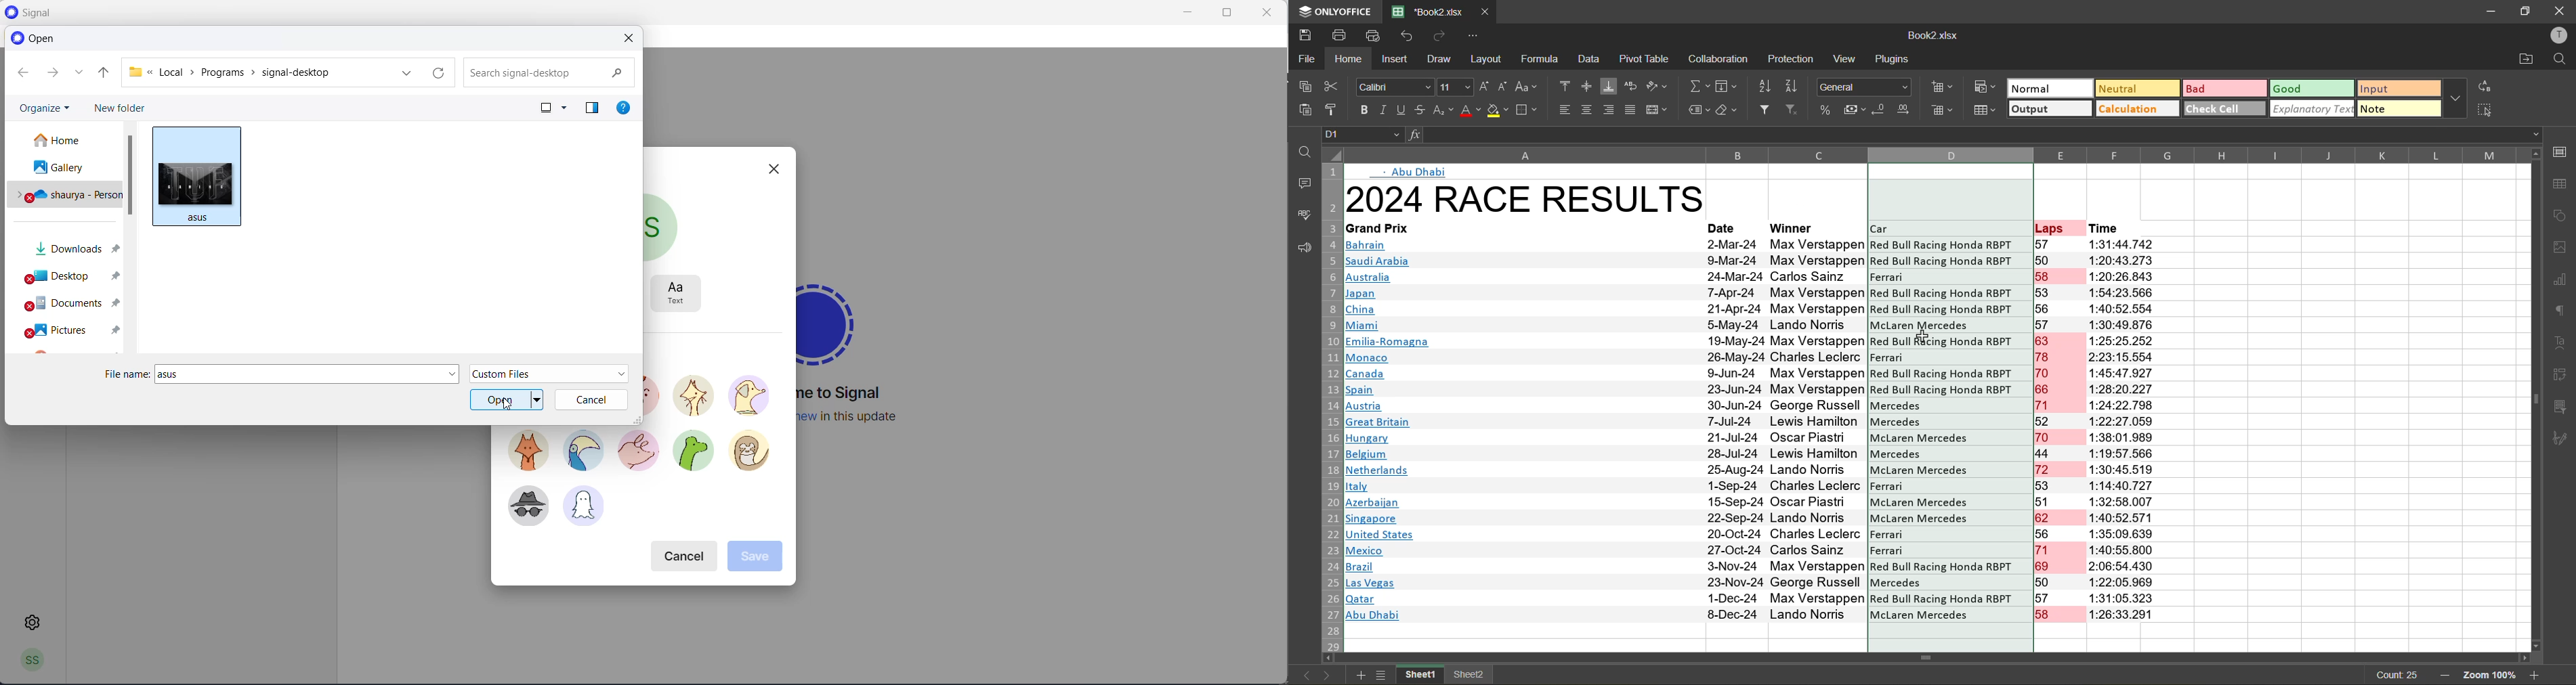  I want to click on Cursor, so click(1922, 336).